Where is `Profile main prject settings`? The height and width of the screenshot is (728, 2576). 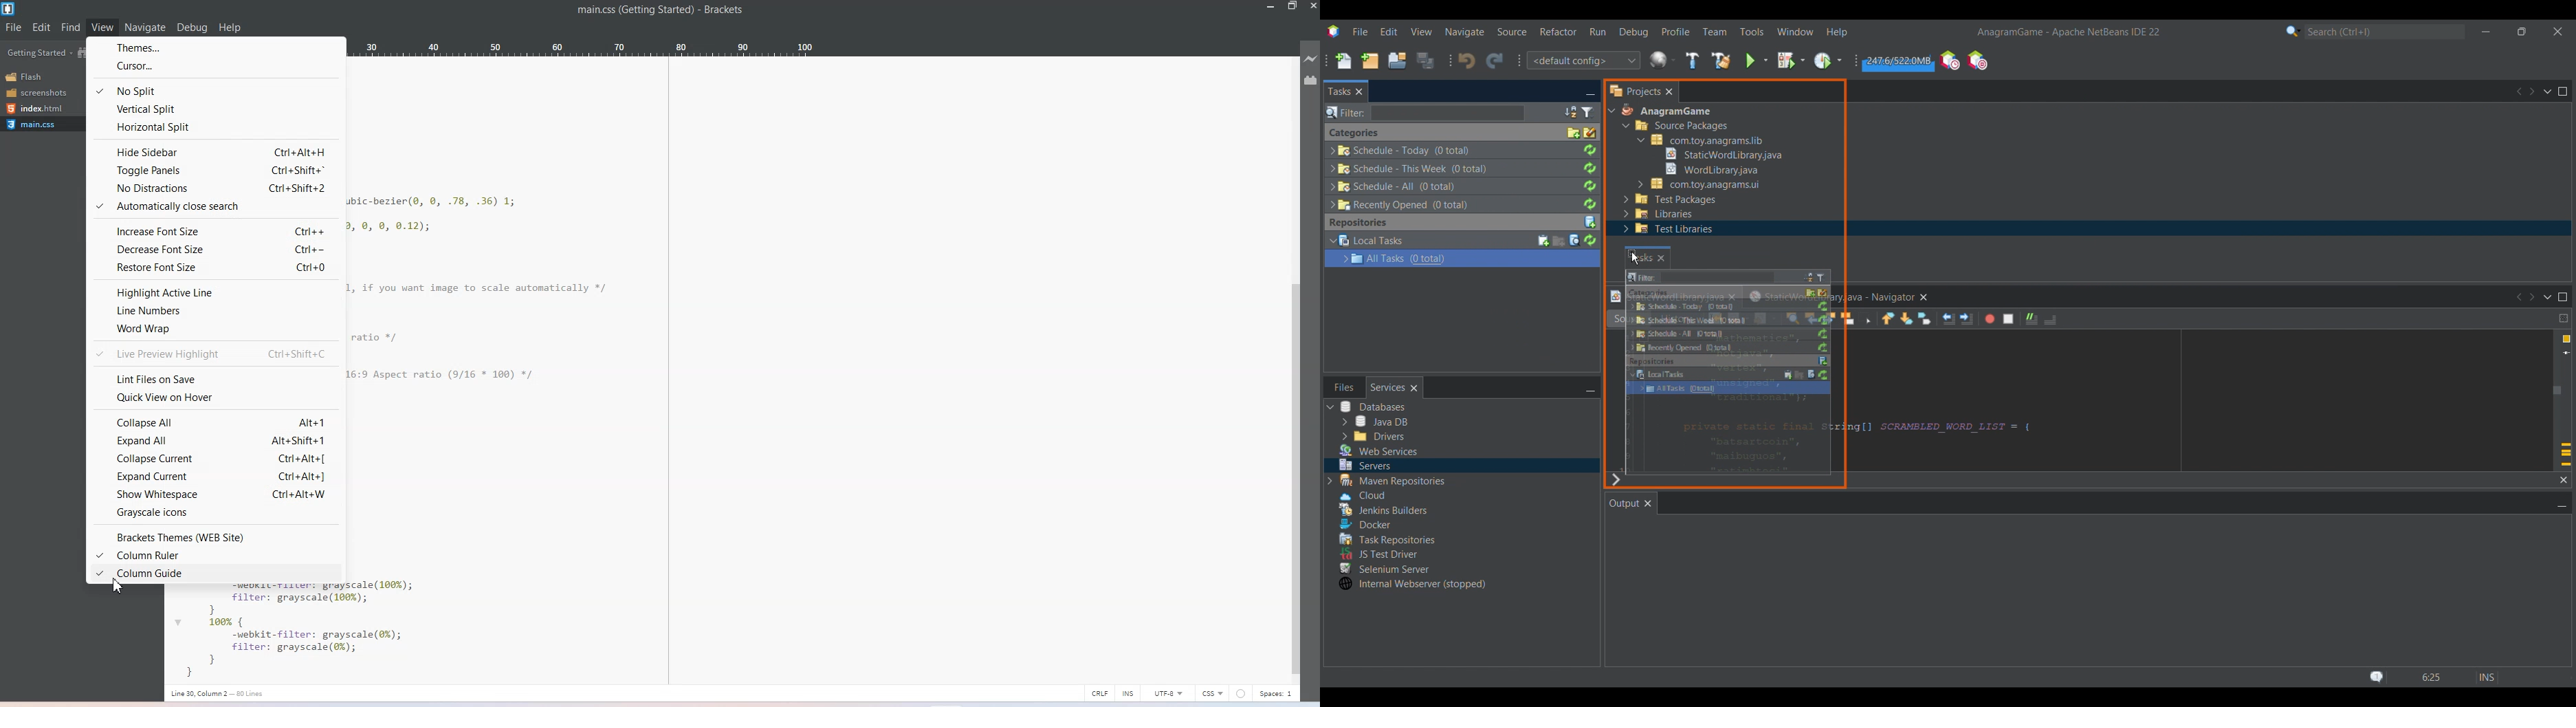
Profile main prject settings is located at coordinates (1829, 60).